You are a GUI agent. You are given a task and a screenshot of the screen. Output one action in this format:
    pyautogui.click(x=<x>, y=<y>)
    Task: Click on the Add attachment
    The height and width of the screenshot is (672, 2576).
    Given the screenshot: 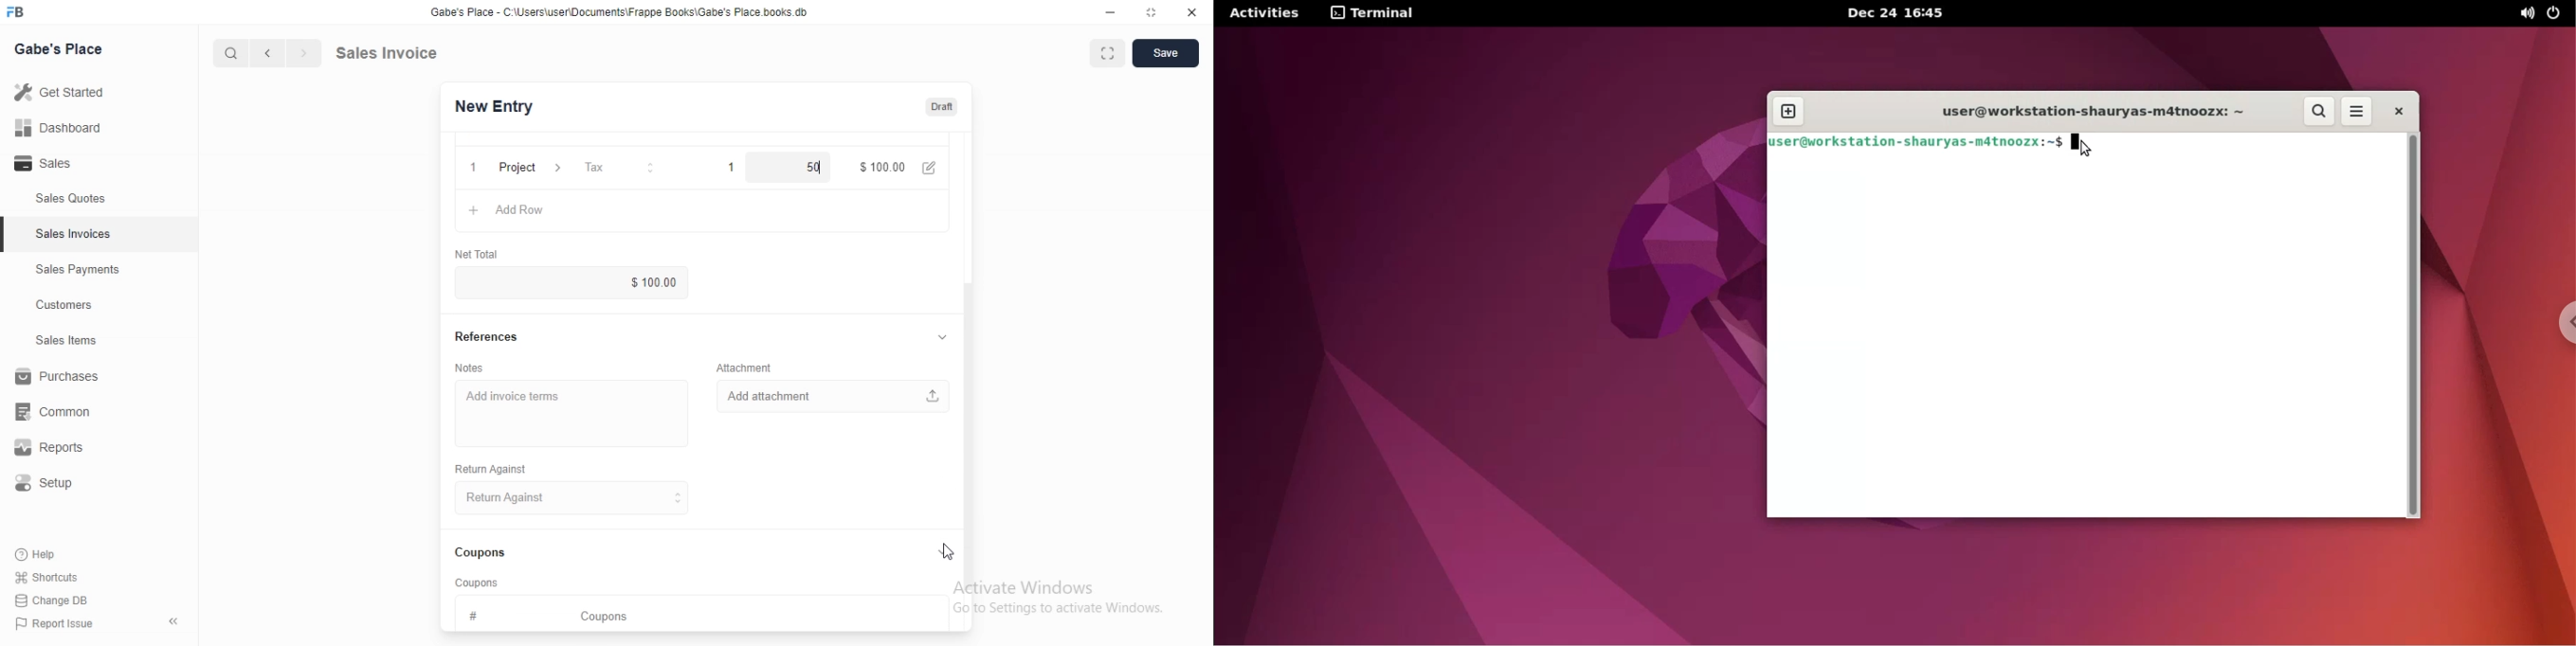 What is the action you would take?
    pyautogui.click(x=833, y=398)
    